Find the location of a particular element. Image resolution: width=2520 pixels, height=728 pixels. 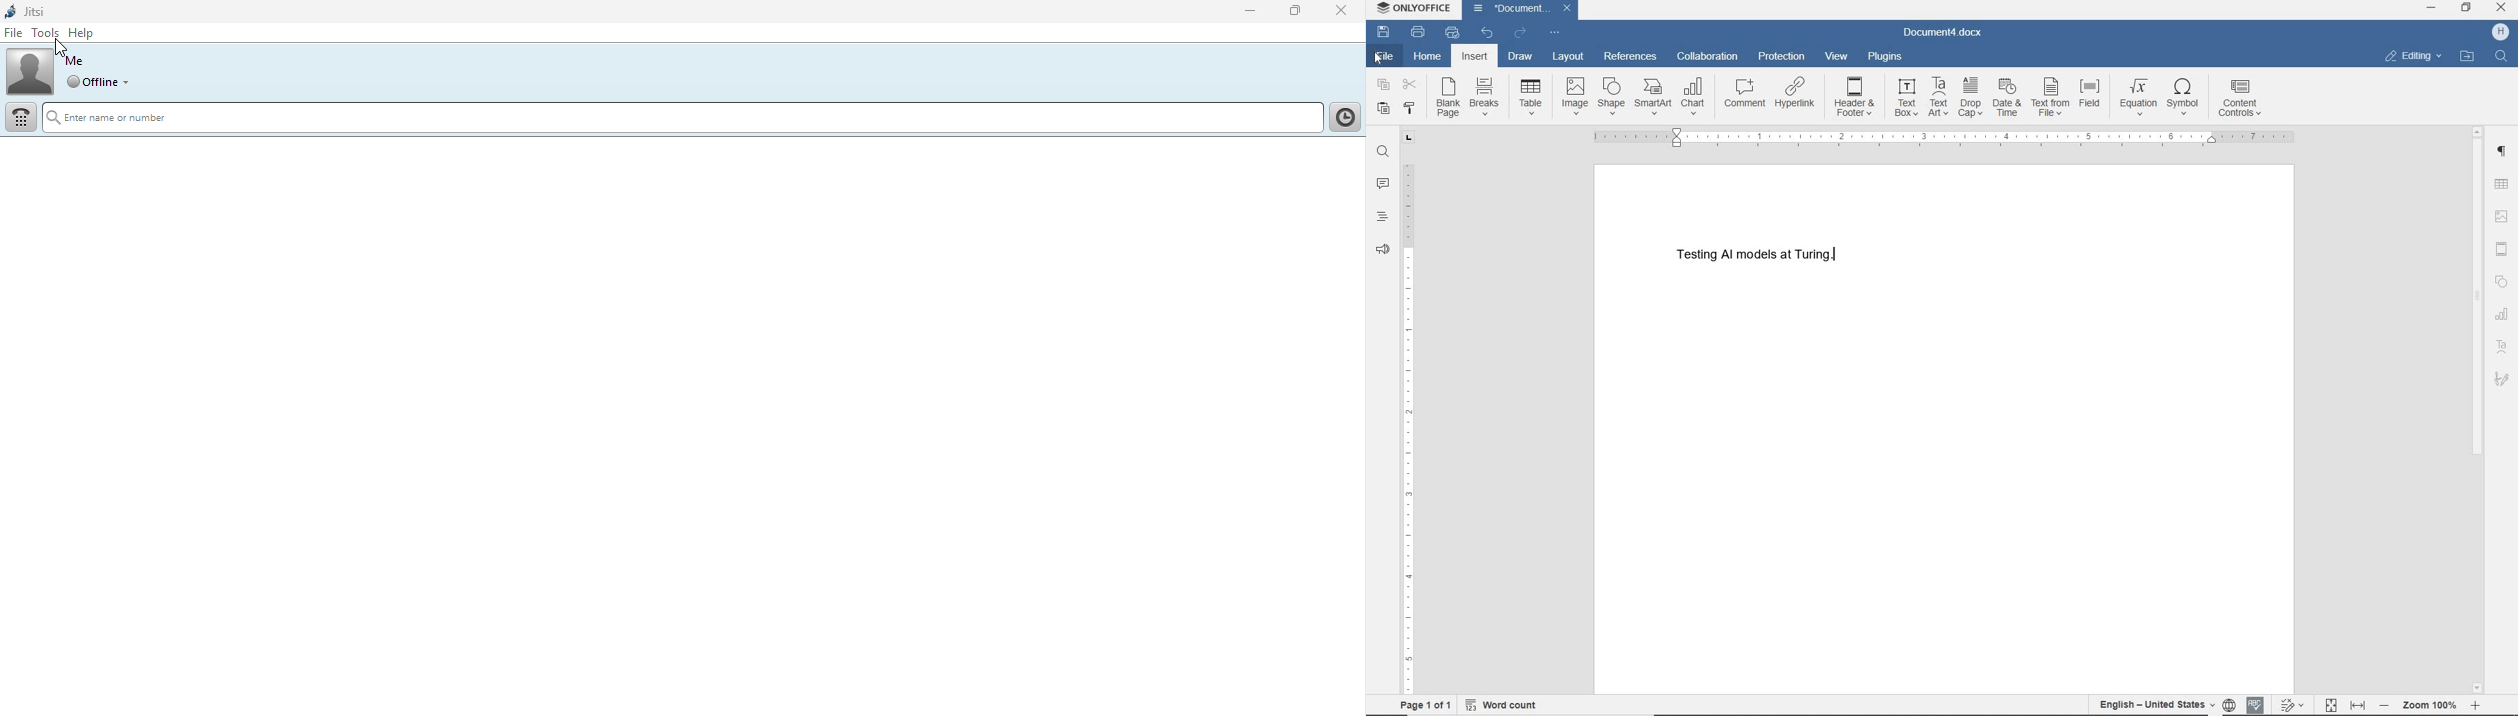

cut is located at coordinates (1411, 84).